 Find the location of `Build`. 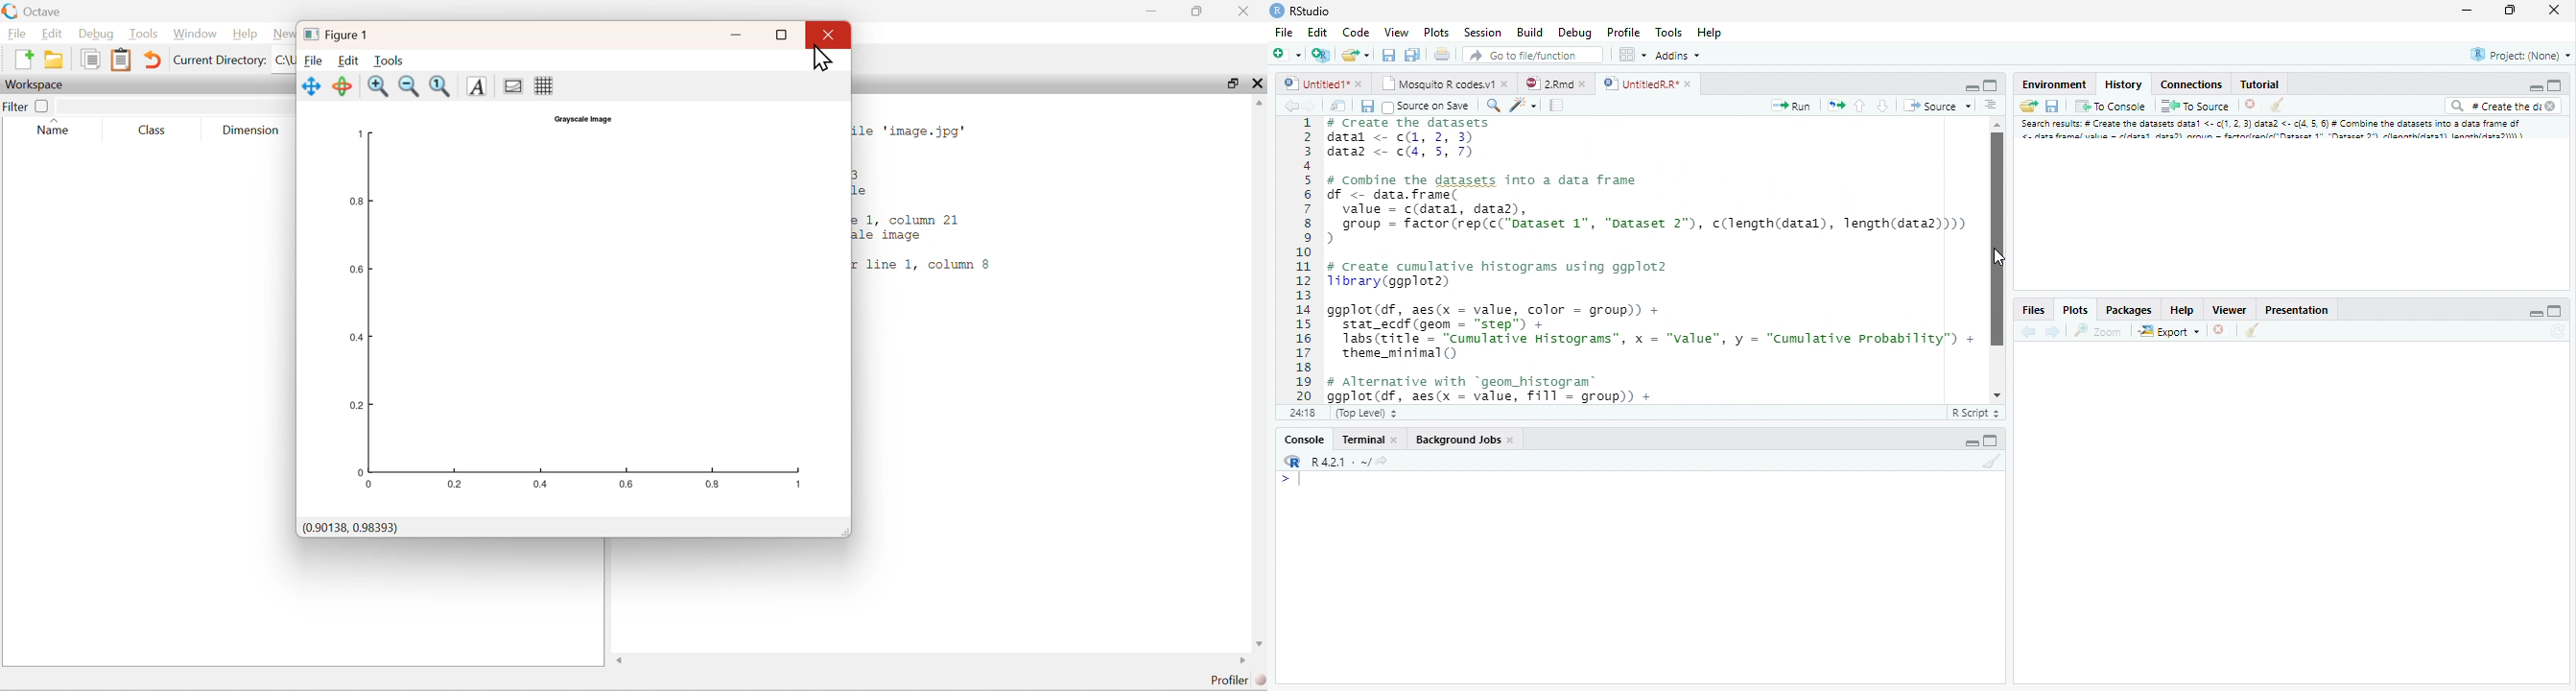

Build is located at coordinates (1531, 33).